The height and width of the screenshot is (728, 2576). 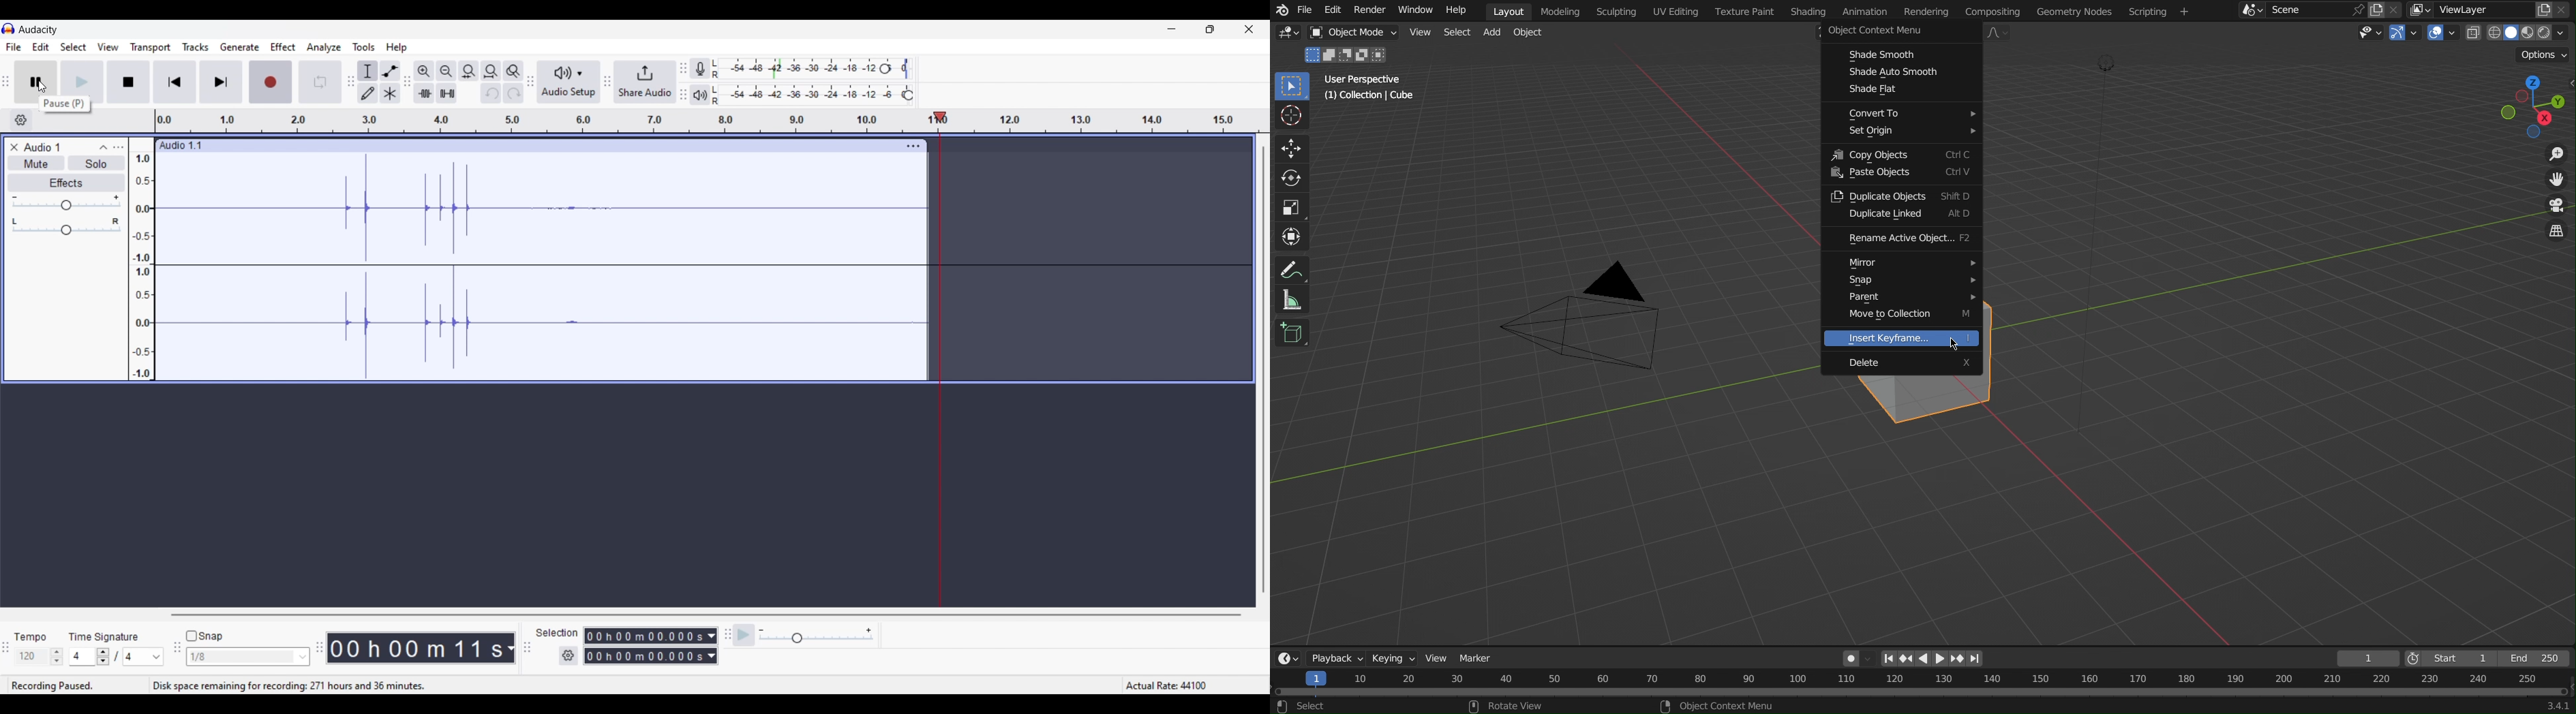 What do you see at coordinates (446, 71) in the screenshot?
I see `Zoom out` at bounding box center [446, 71].